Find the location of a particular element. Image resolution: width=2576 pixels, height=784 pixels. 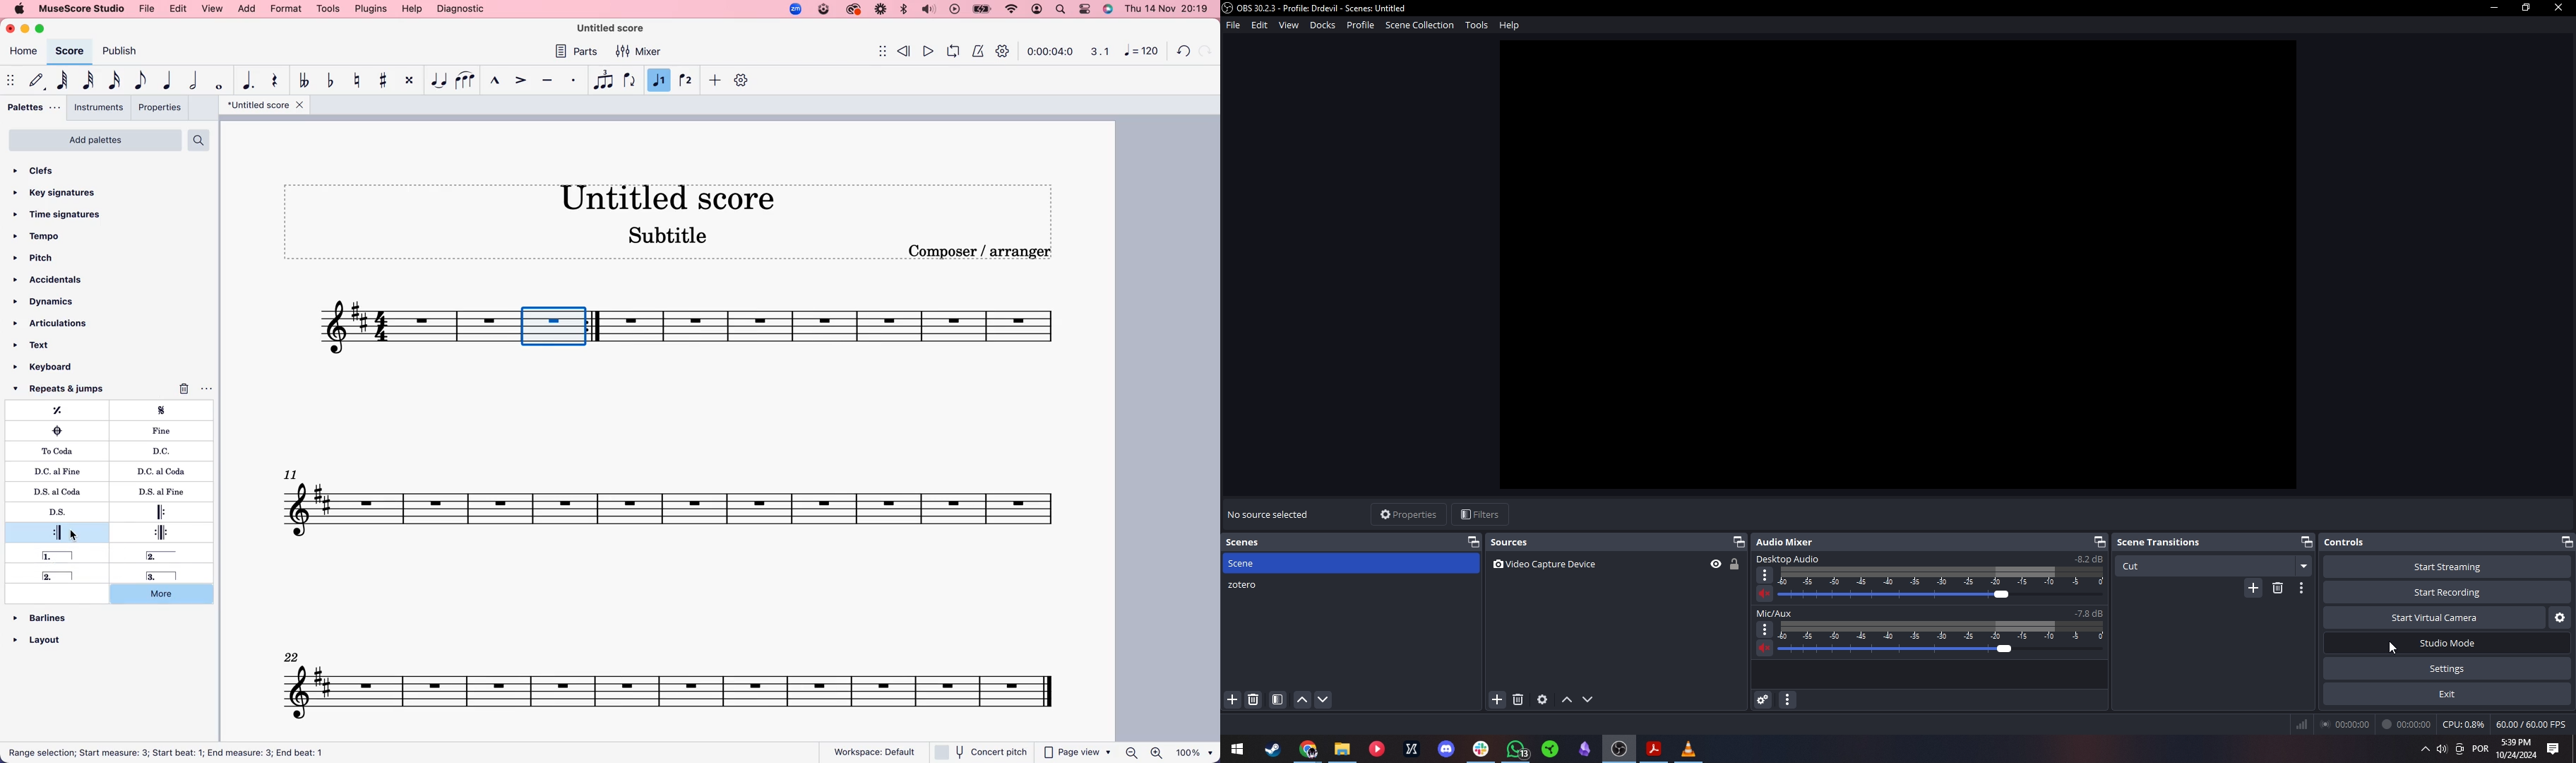

Separate audio mixer window is located at coordinates (2100, 541).